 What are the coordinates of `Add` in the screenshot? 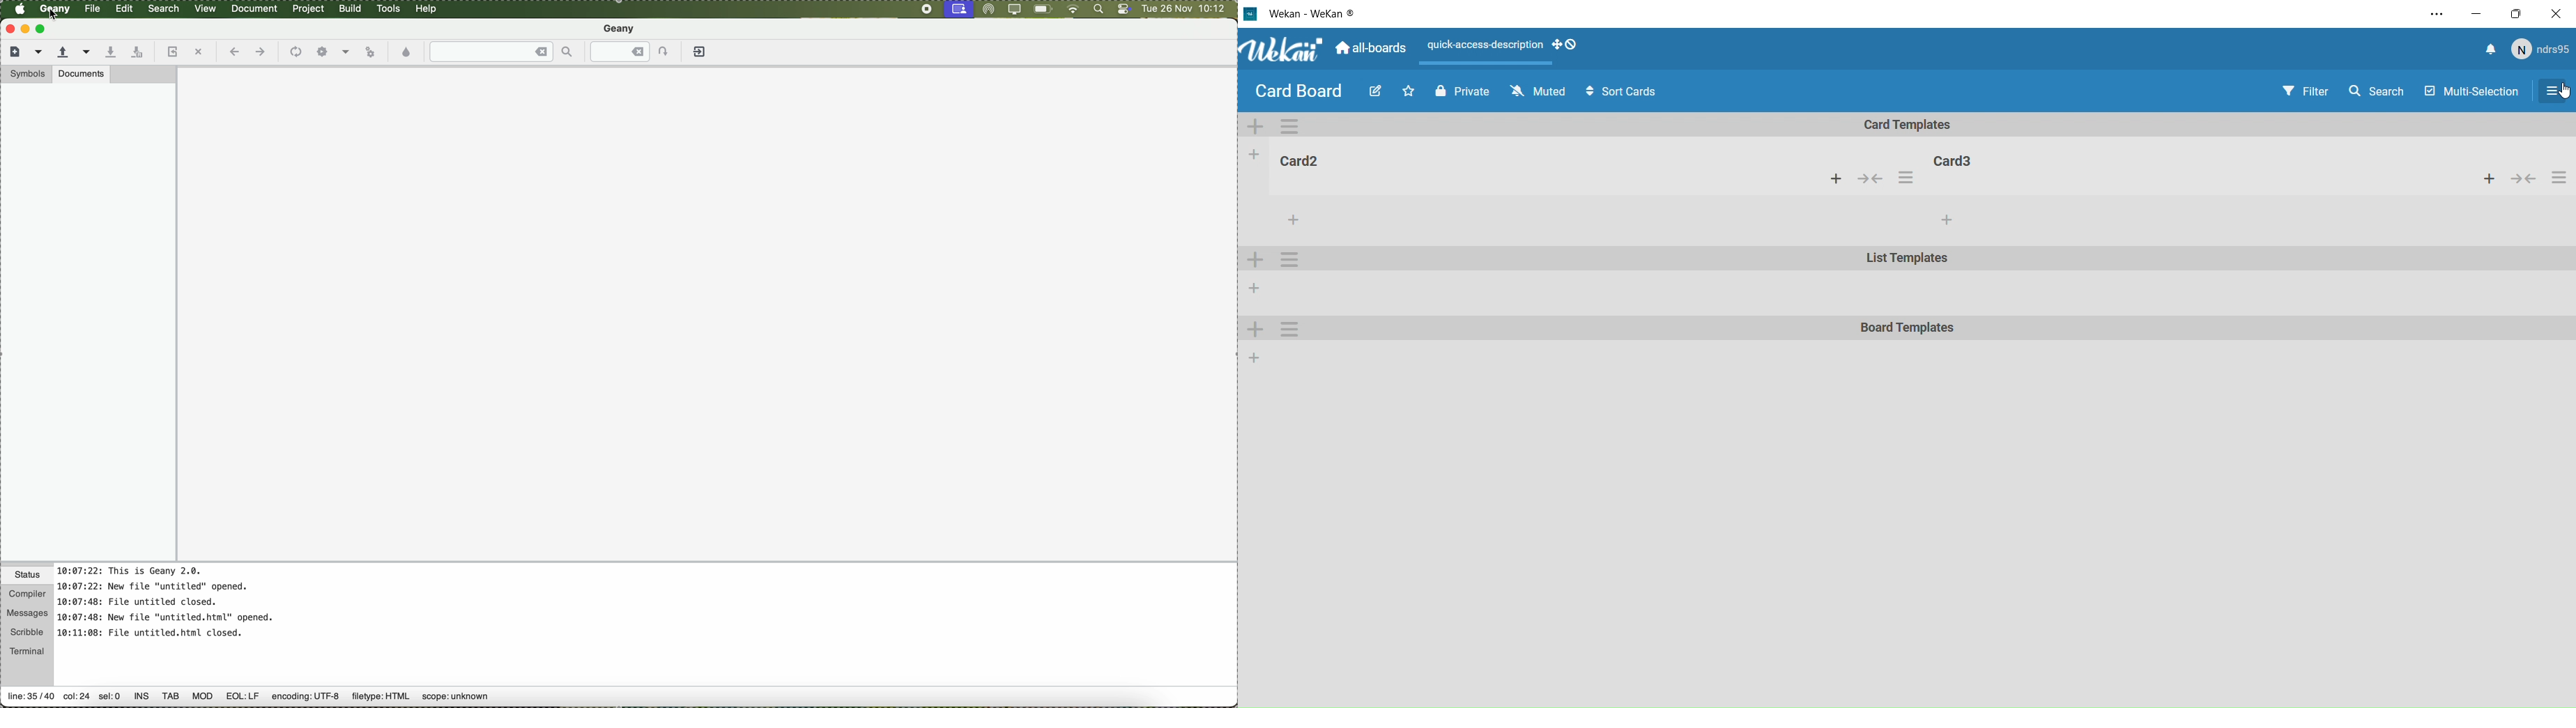 It's located at (1257, 331).